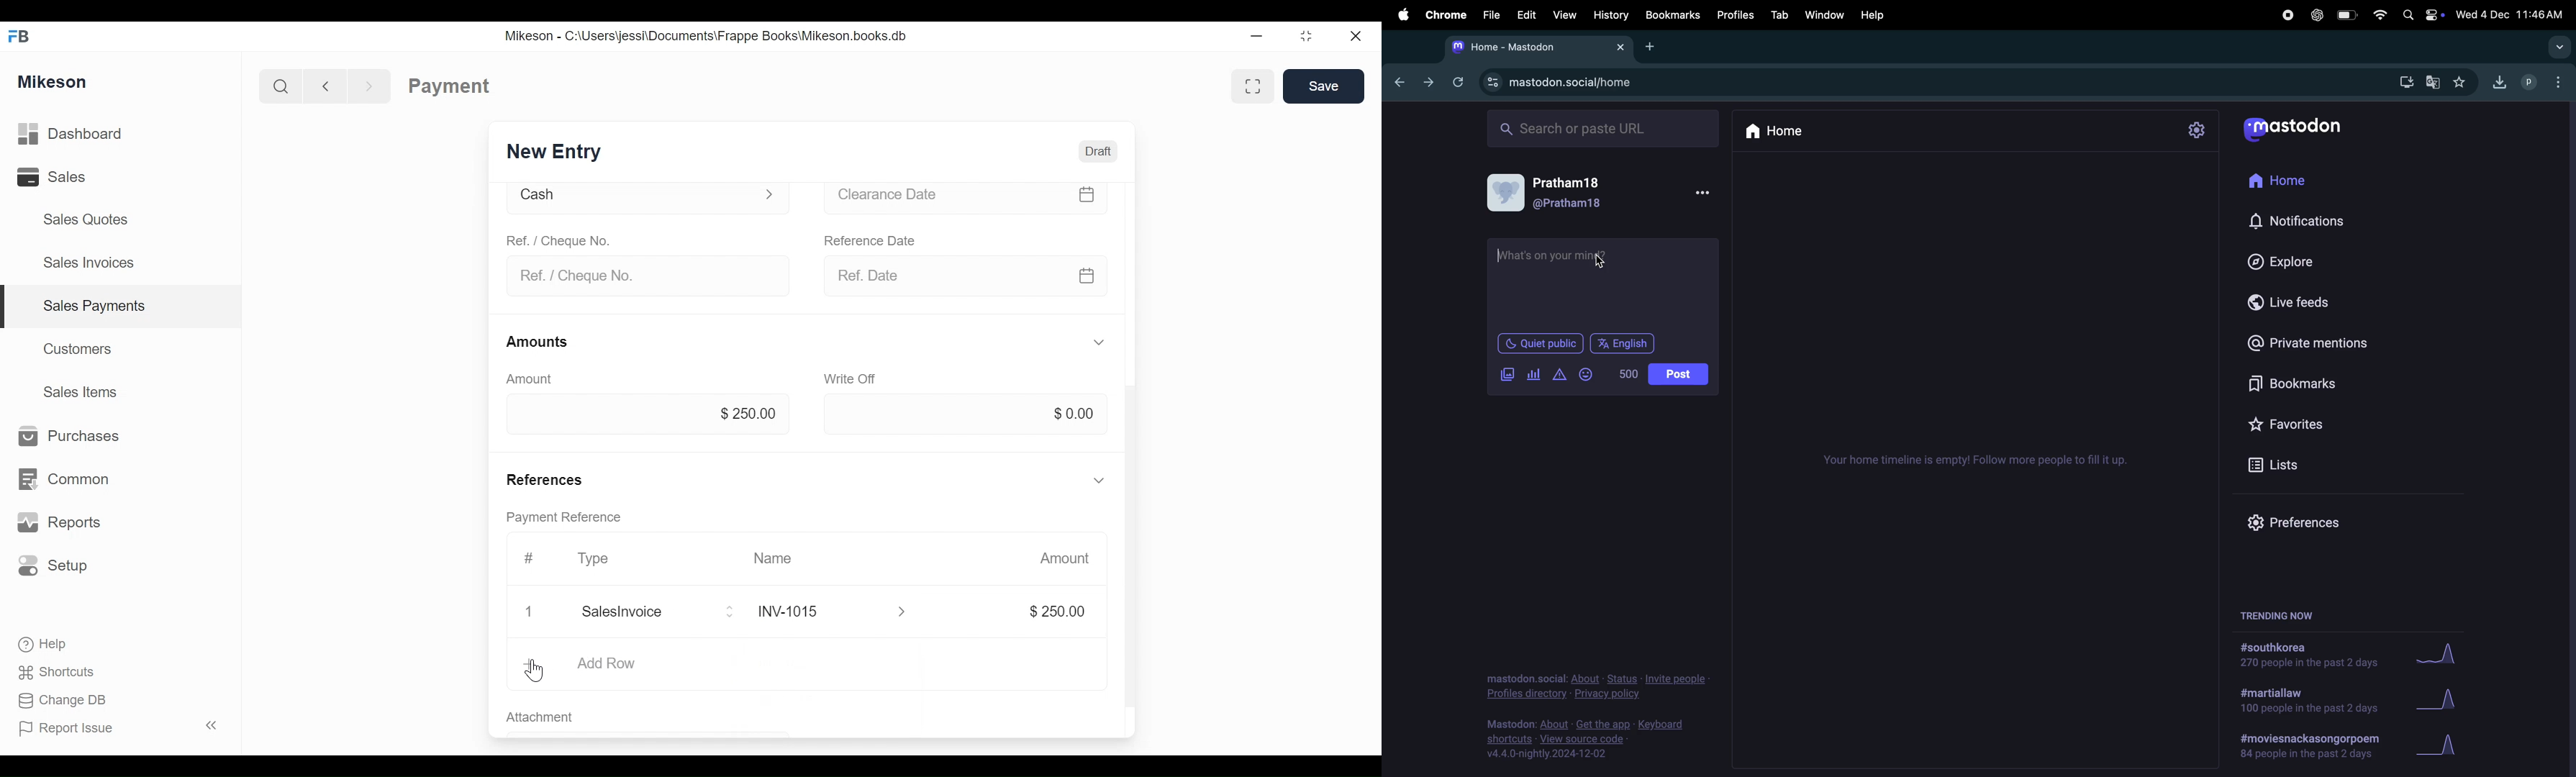 The height and width of the screenshot is (784, 2576). What do you see at coordinates (1548, 192) in the screenshot?
I see `user profile` at bounding box center [1548, 192].